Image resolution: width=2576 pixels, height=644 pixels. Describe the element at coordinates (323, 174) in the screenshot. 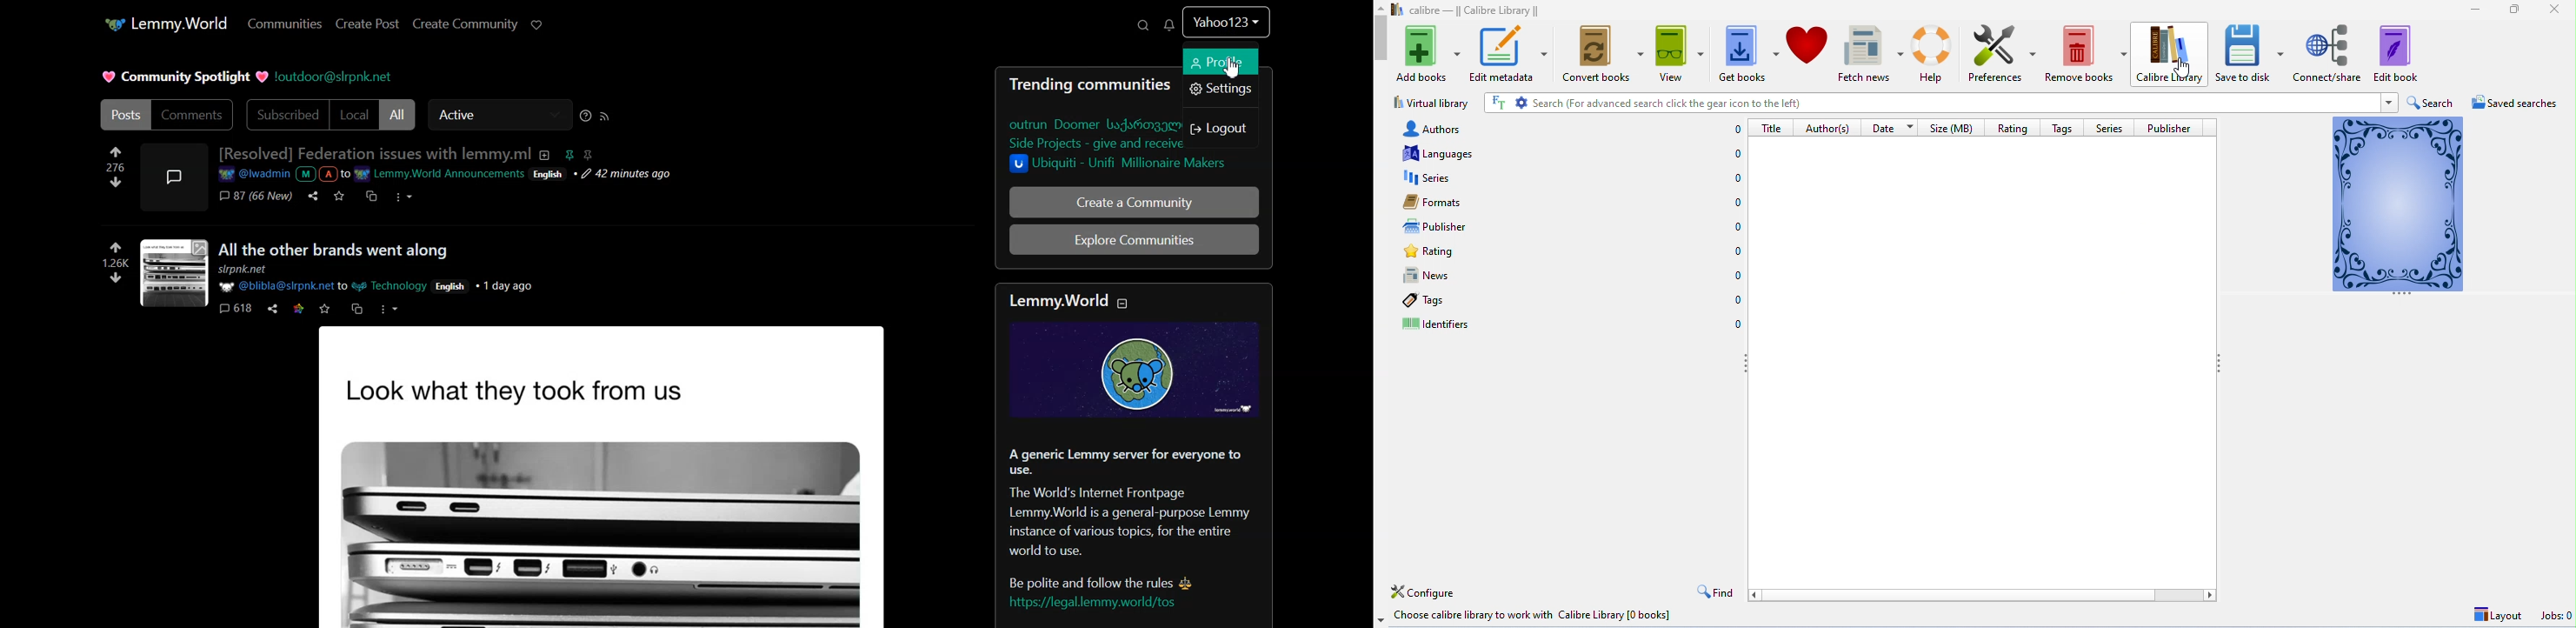

I see `M A to` at that location.